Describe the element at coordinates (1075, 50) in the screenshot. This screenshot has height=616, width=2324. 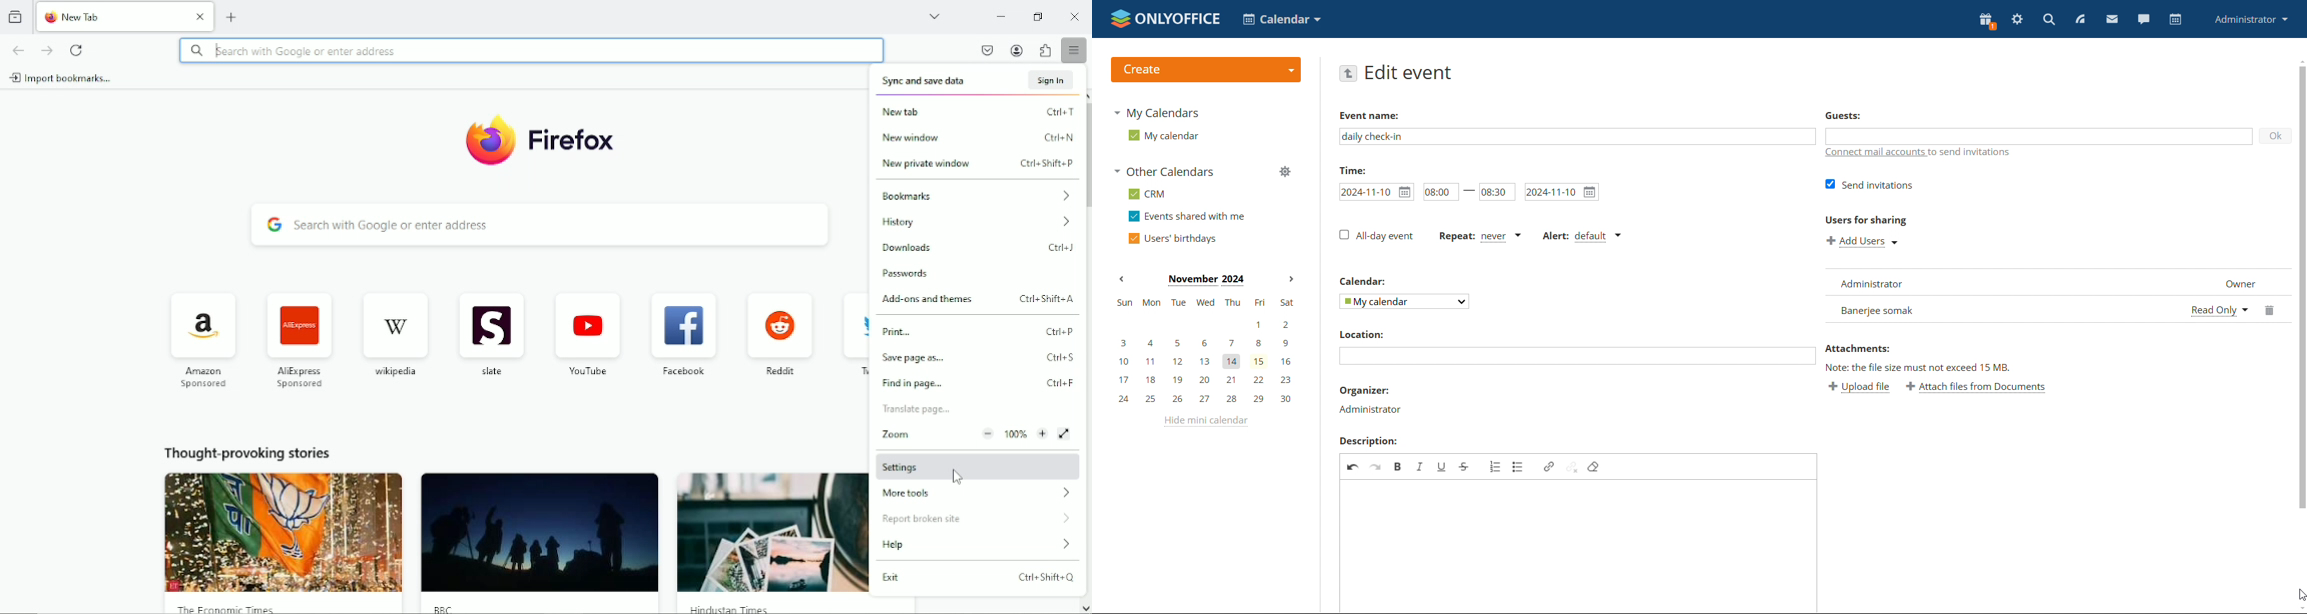
I see `Open application menu` at that location.